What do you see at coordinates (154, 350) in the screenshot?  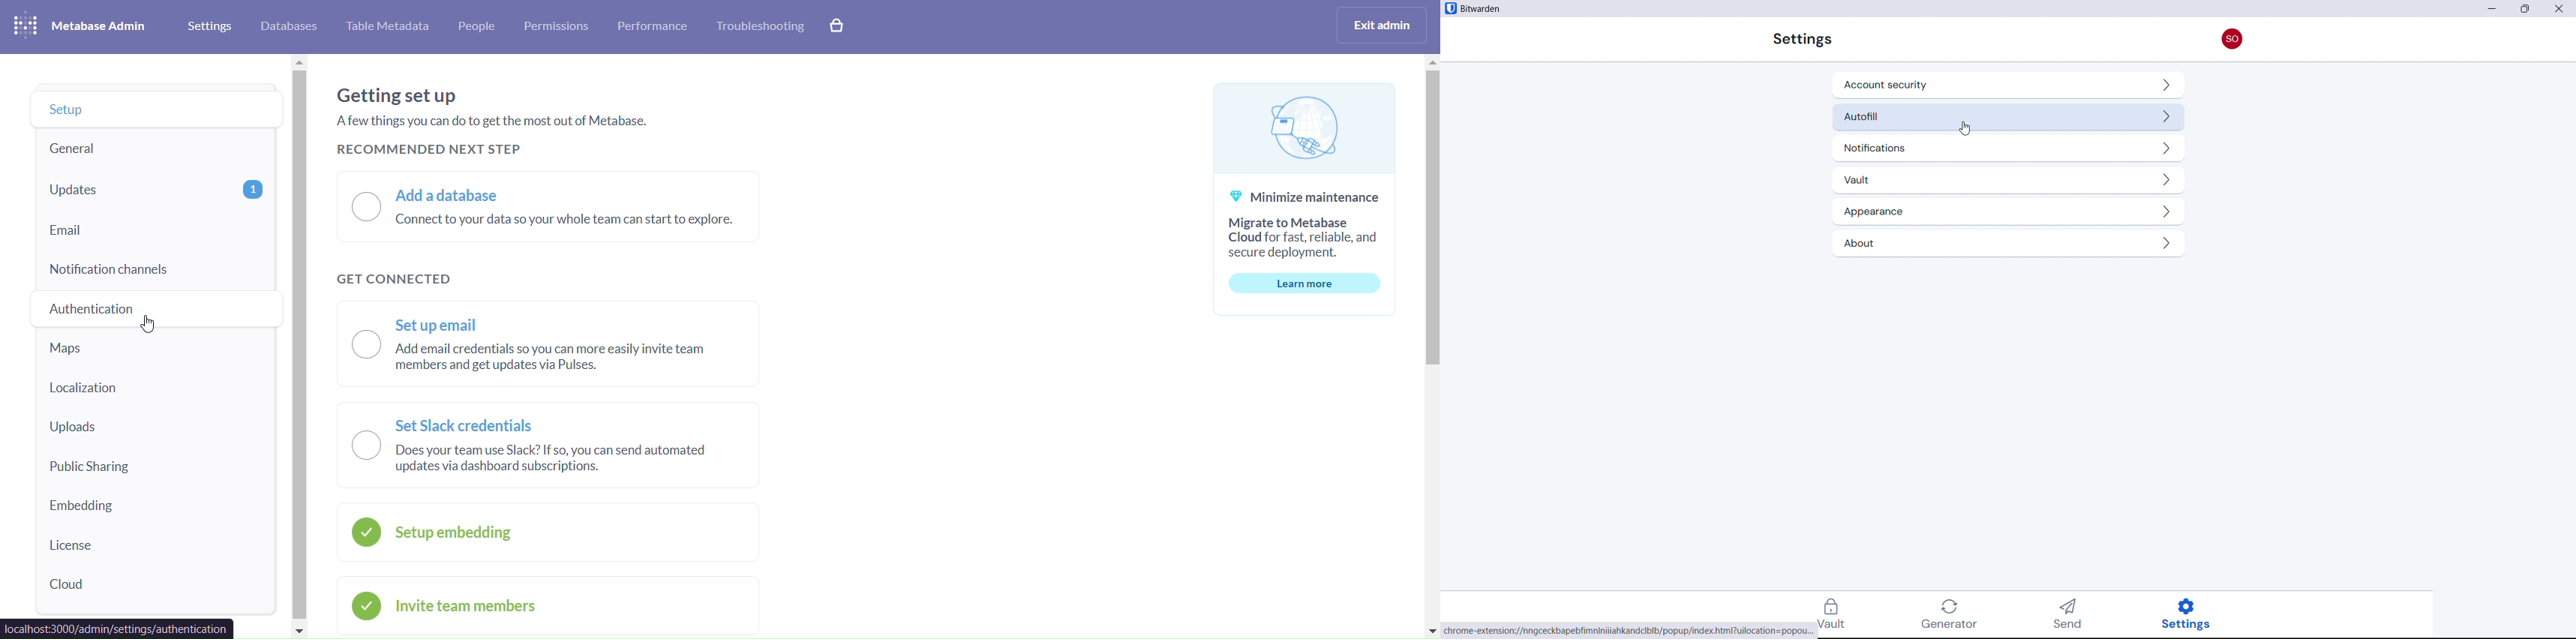 I see `maps` at bounding box center [154, 350].